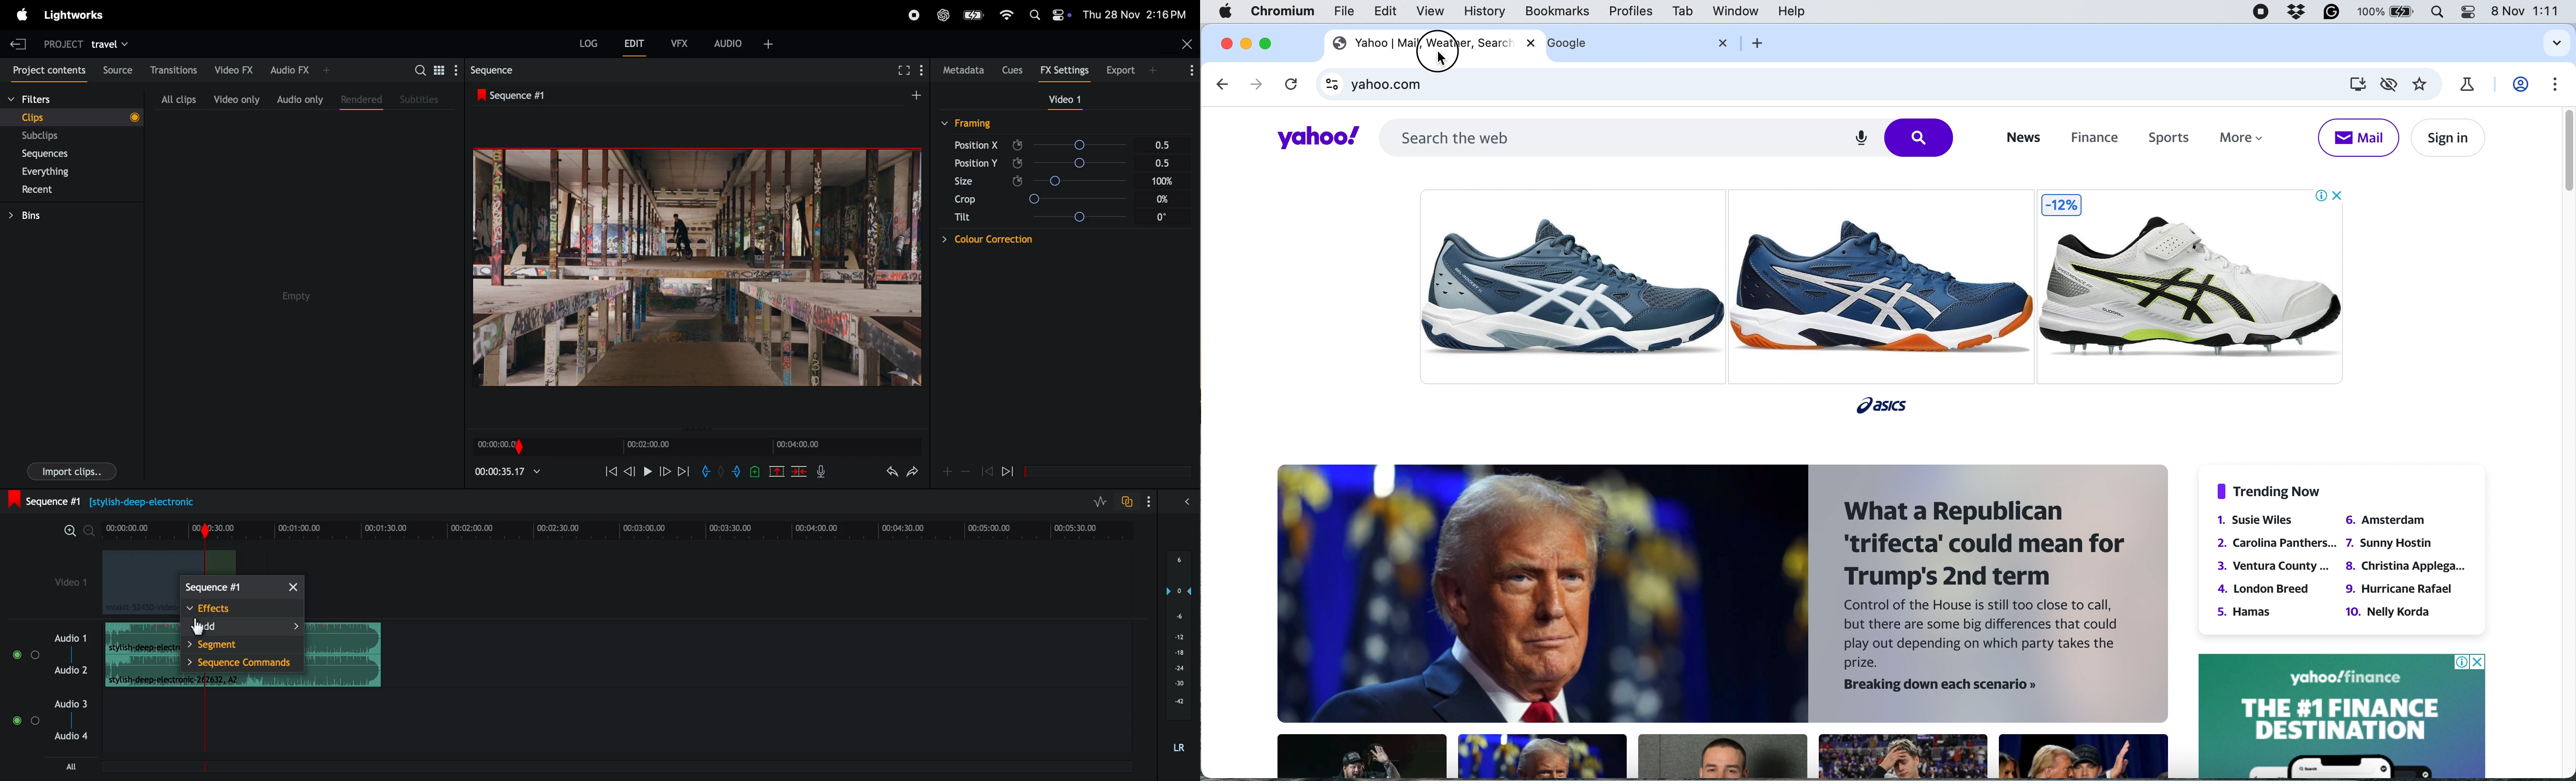  I want to click on vfx, so click(680, 42).